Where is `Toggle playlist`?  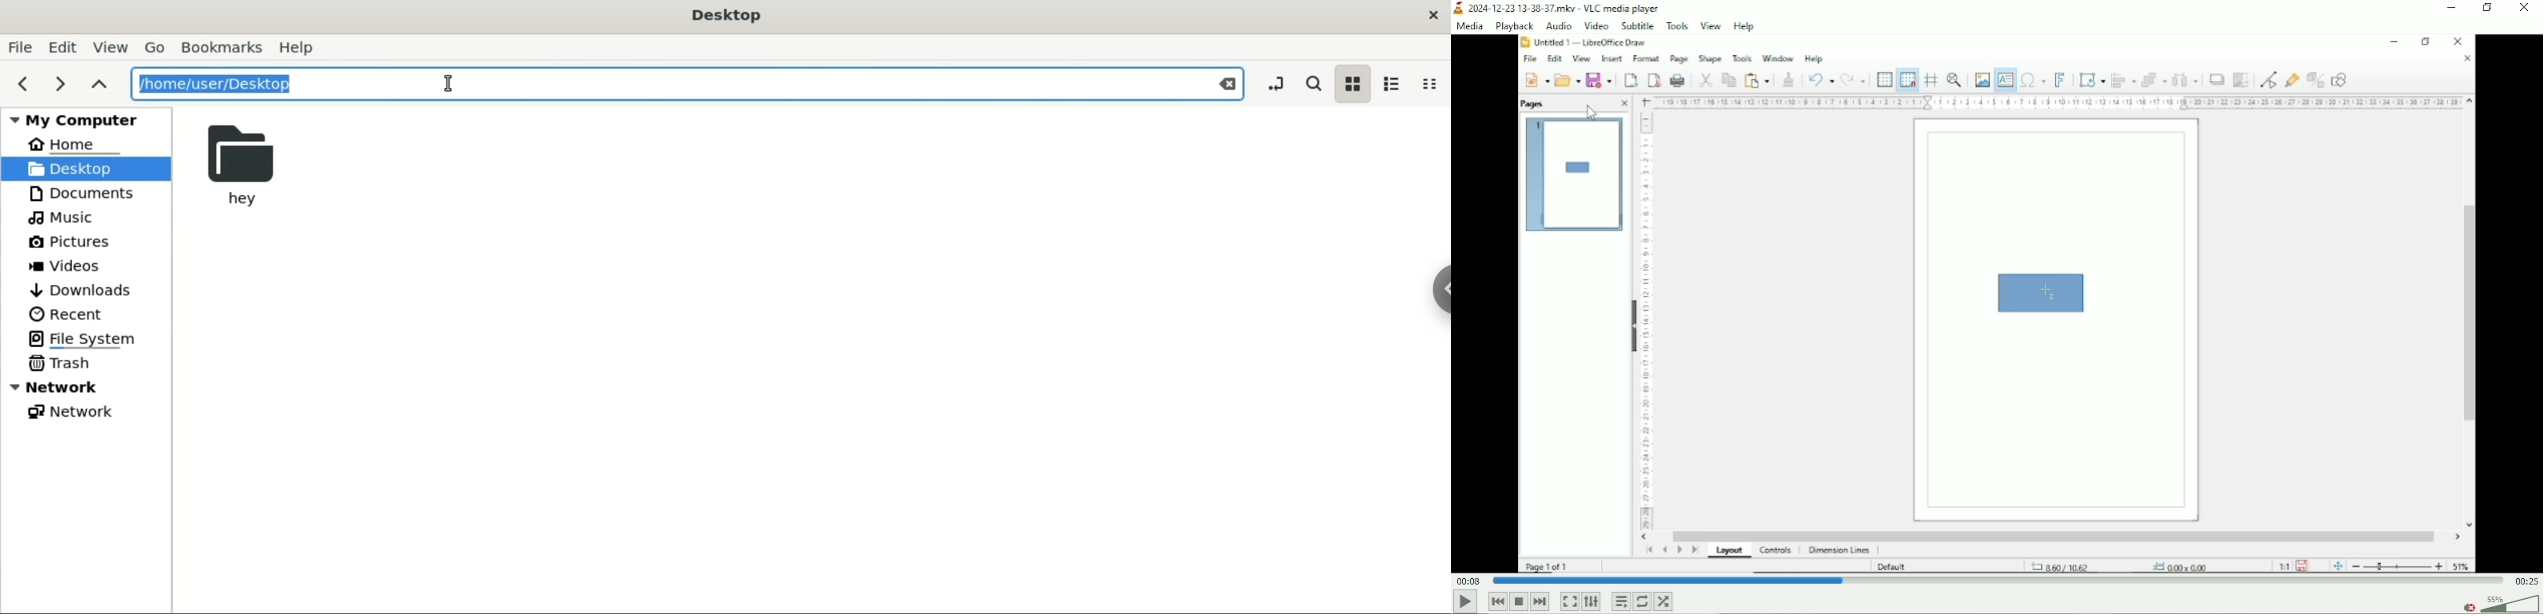 Toggle playlist is located at coordinates (1620, 600).